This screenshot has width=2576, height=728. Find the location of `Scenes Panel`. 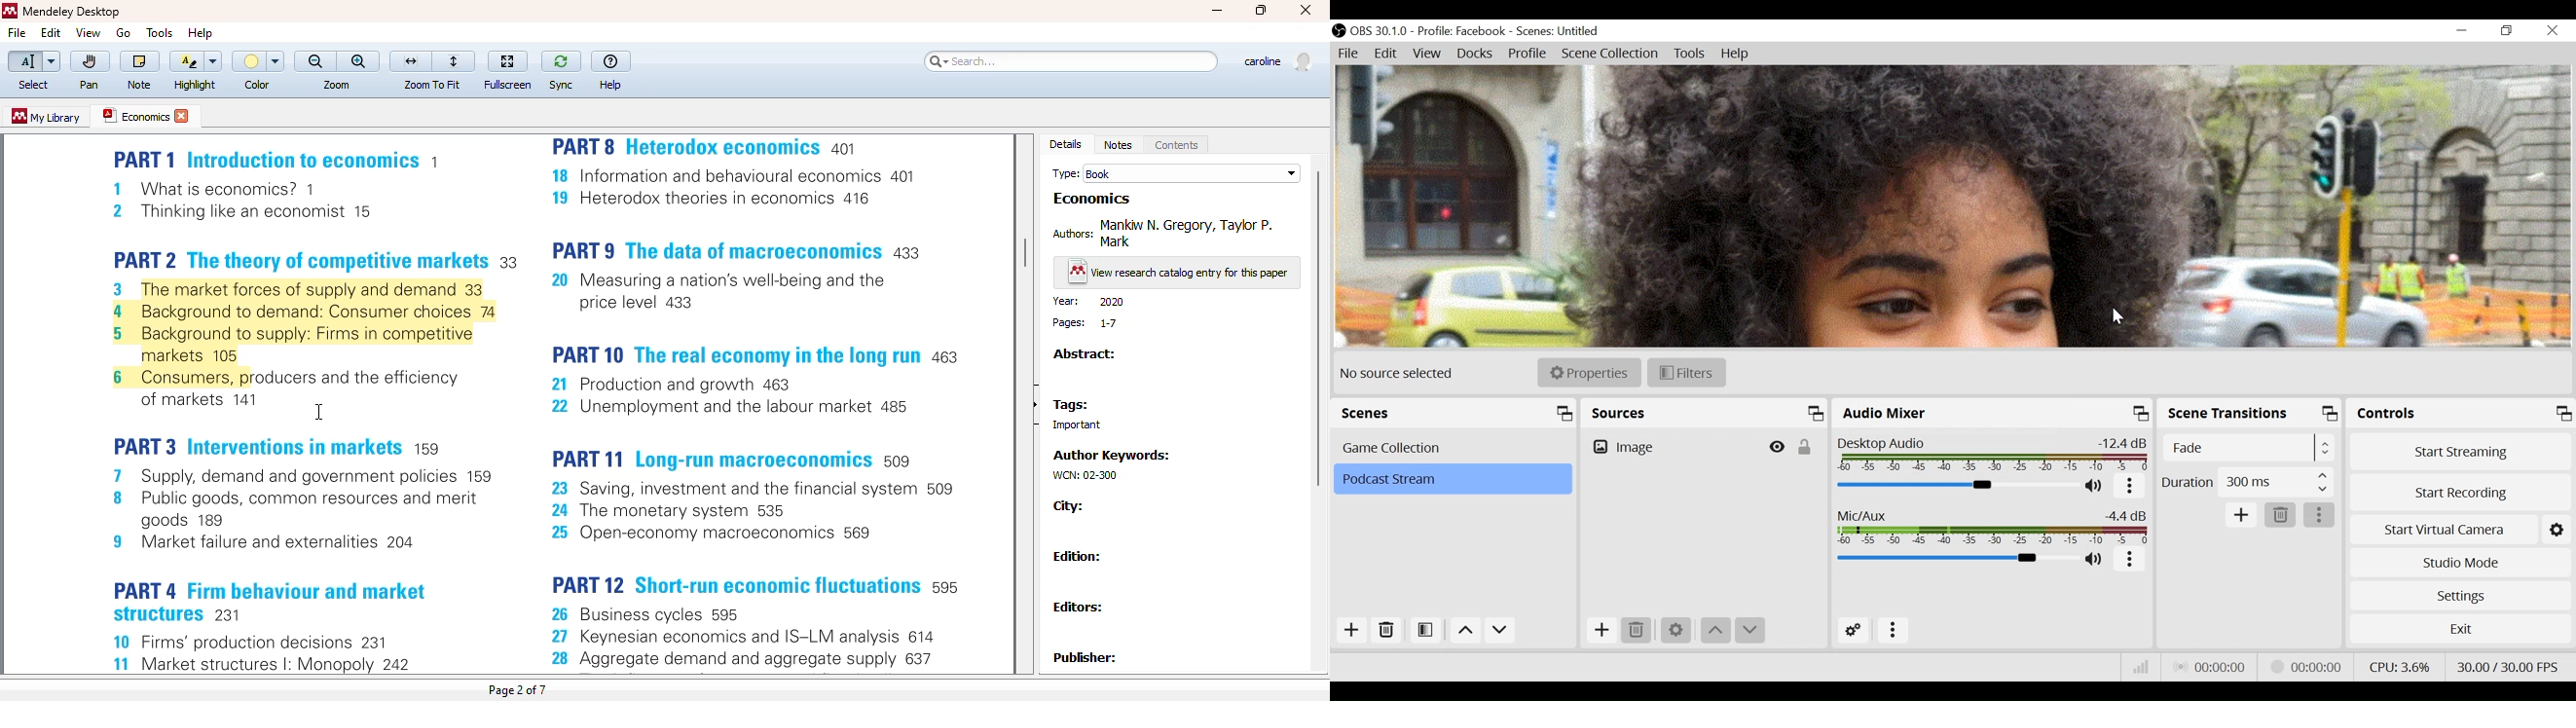

Scenes Panel is located at coordinates (1456, 413).